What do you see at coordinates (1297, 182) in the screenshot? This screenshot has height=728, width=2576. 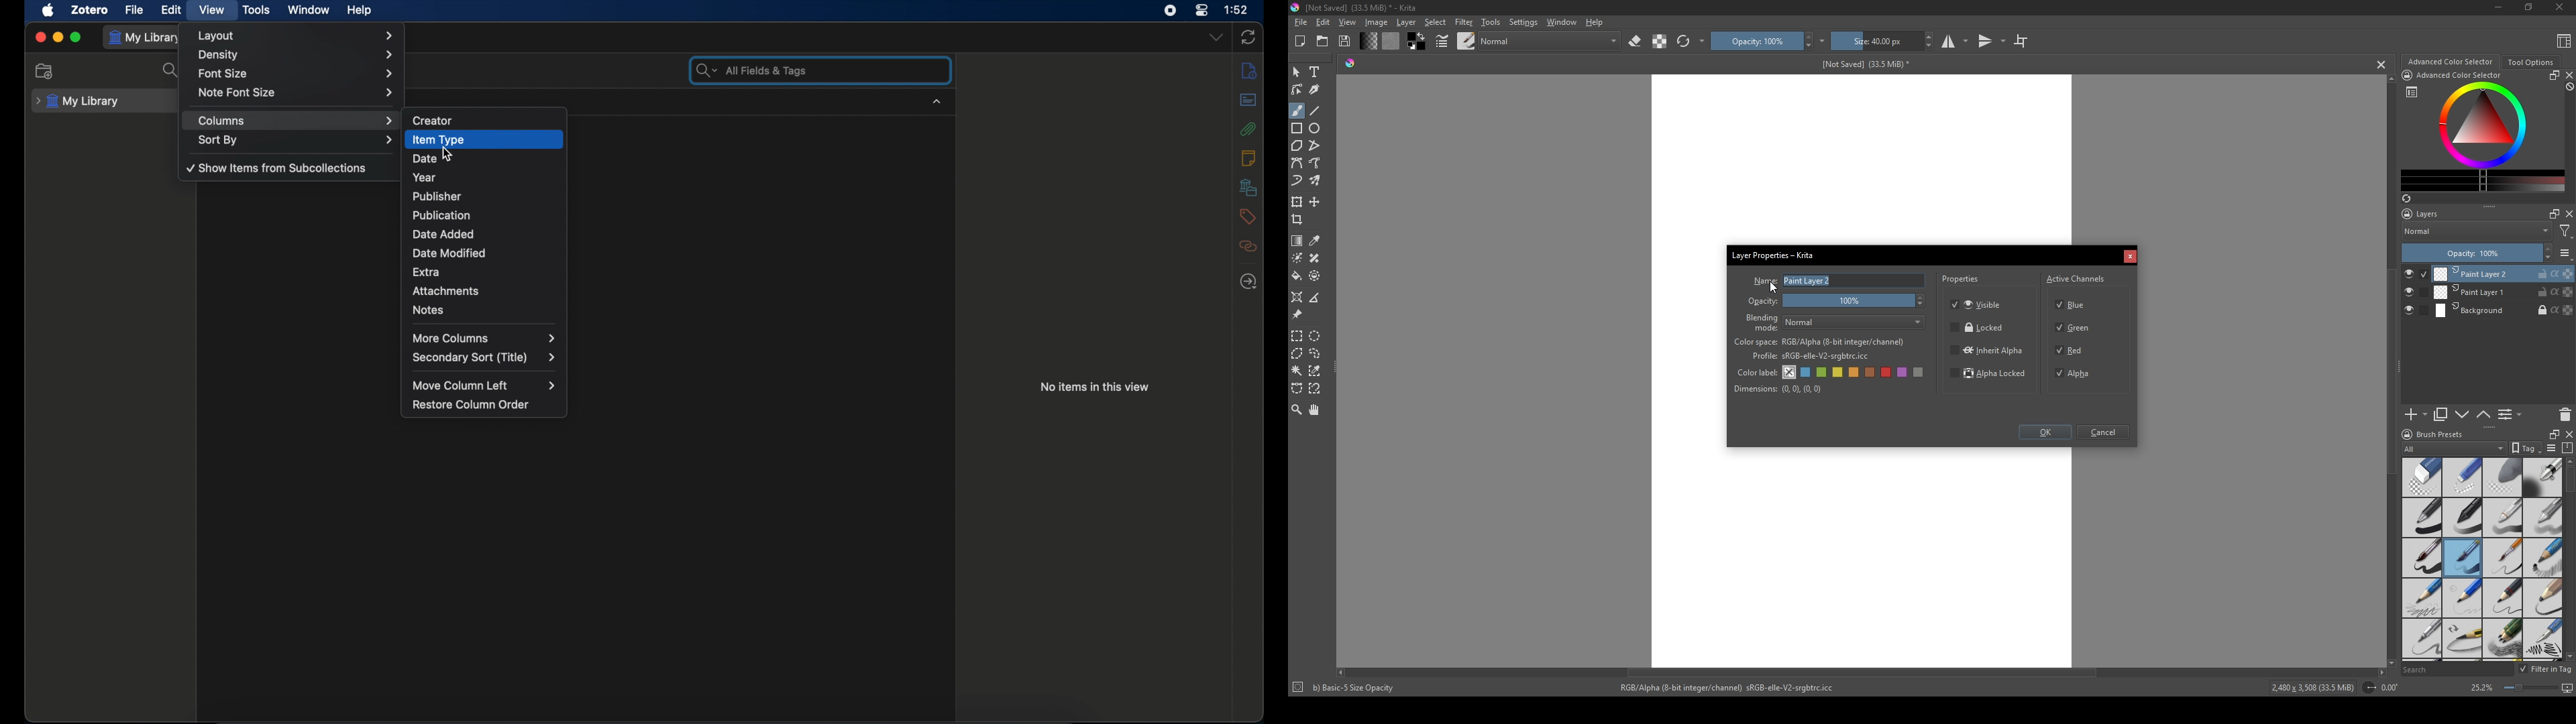 I see `dynamic brush` at bounding box center [1297, 182].